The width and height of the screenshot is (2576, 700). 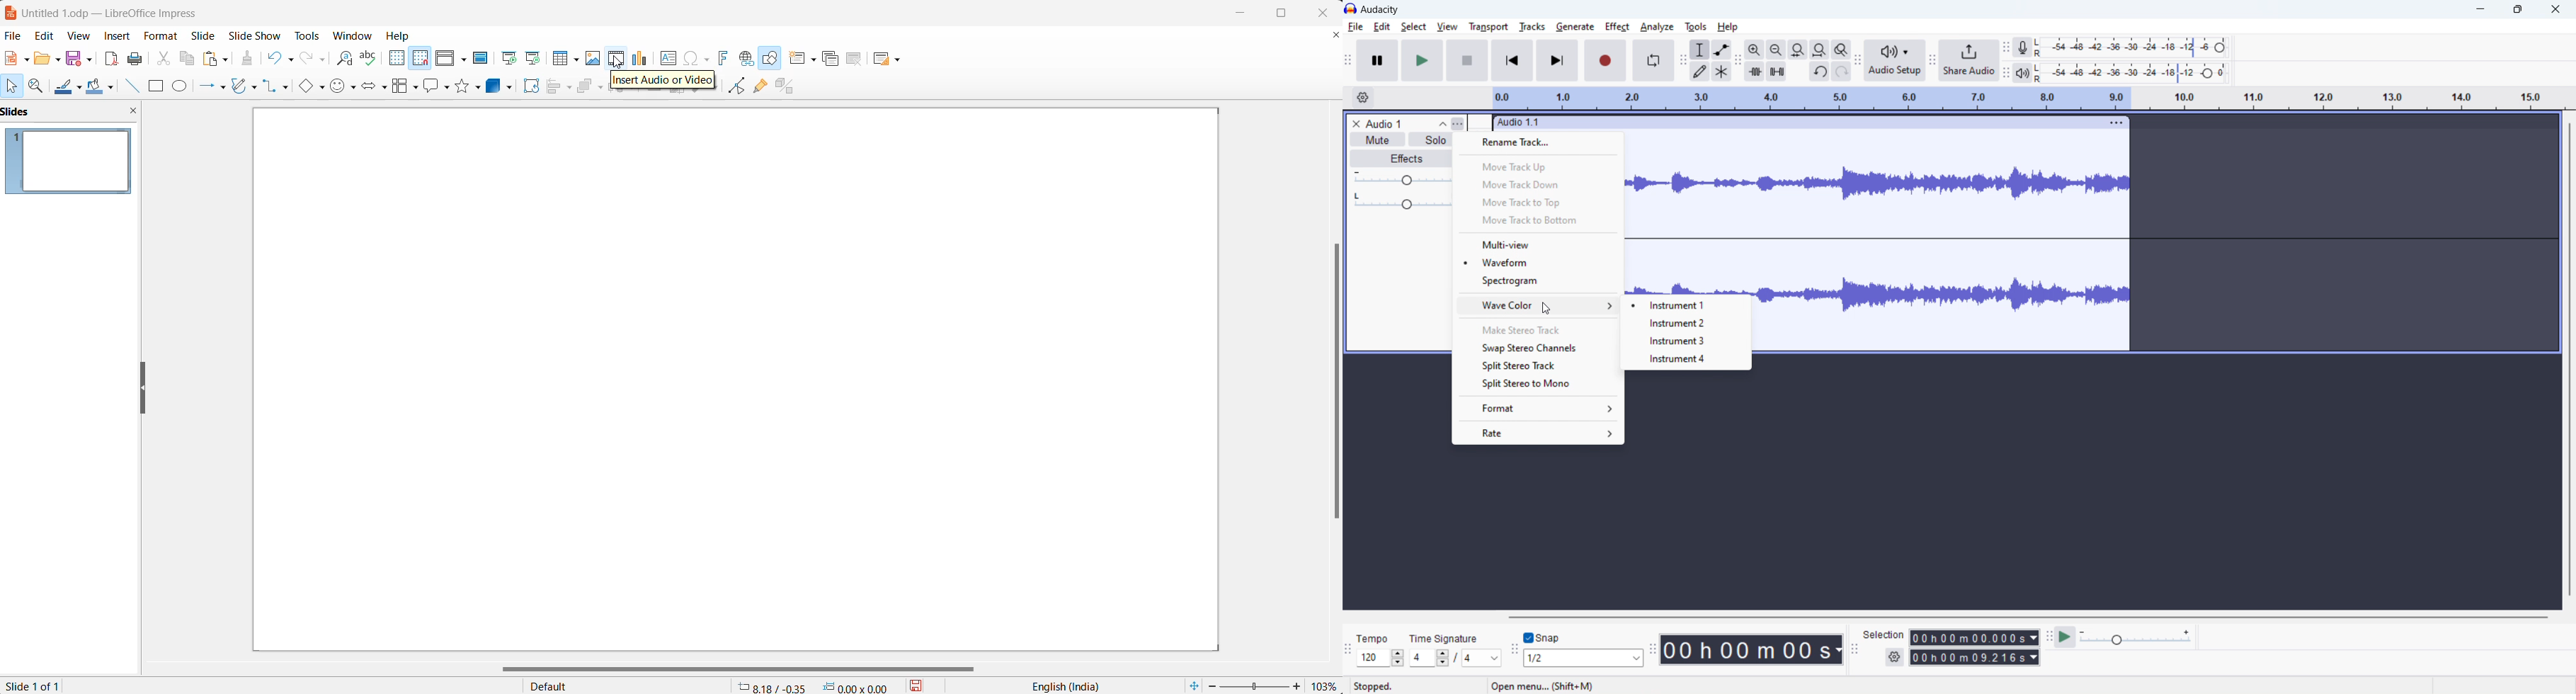 I want to click on transport, so click(x=1488, y=27).